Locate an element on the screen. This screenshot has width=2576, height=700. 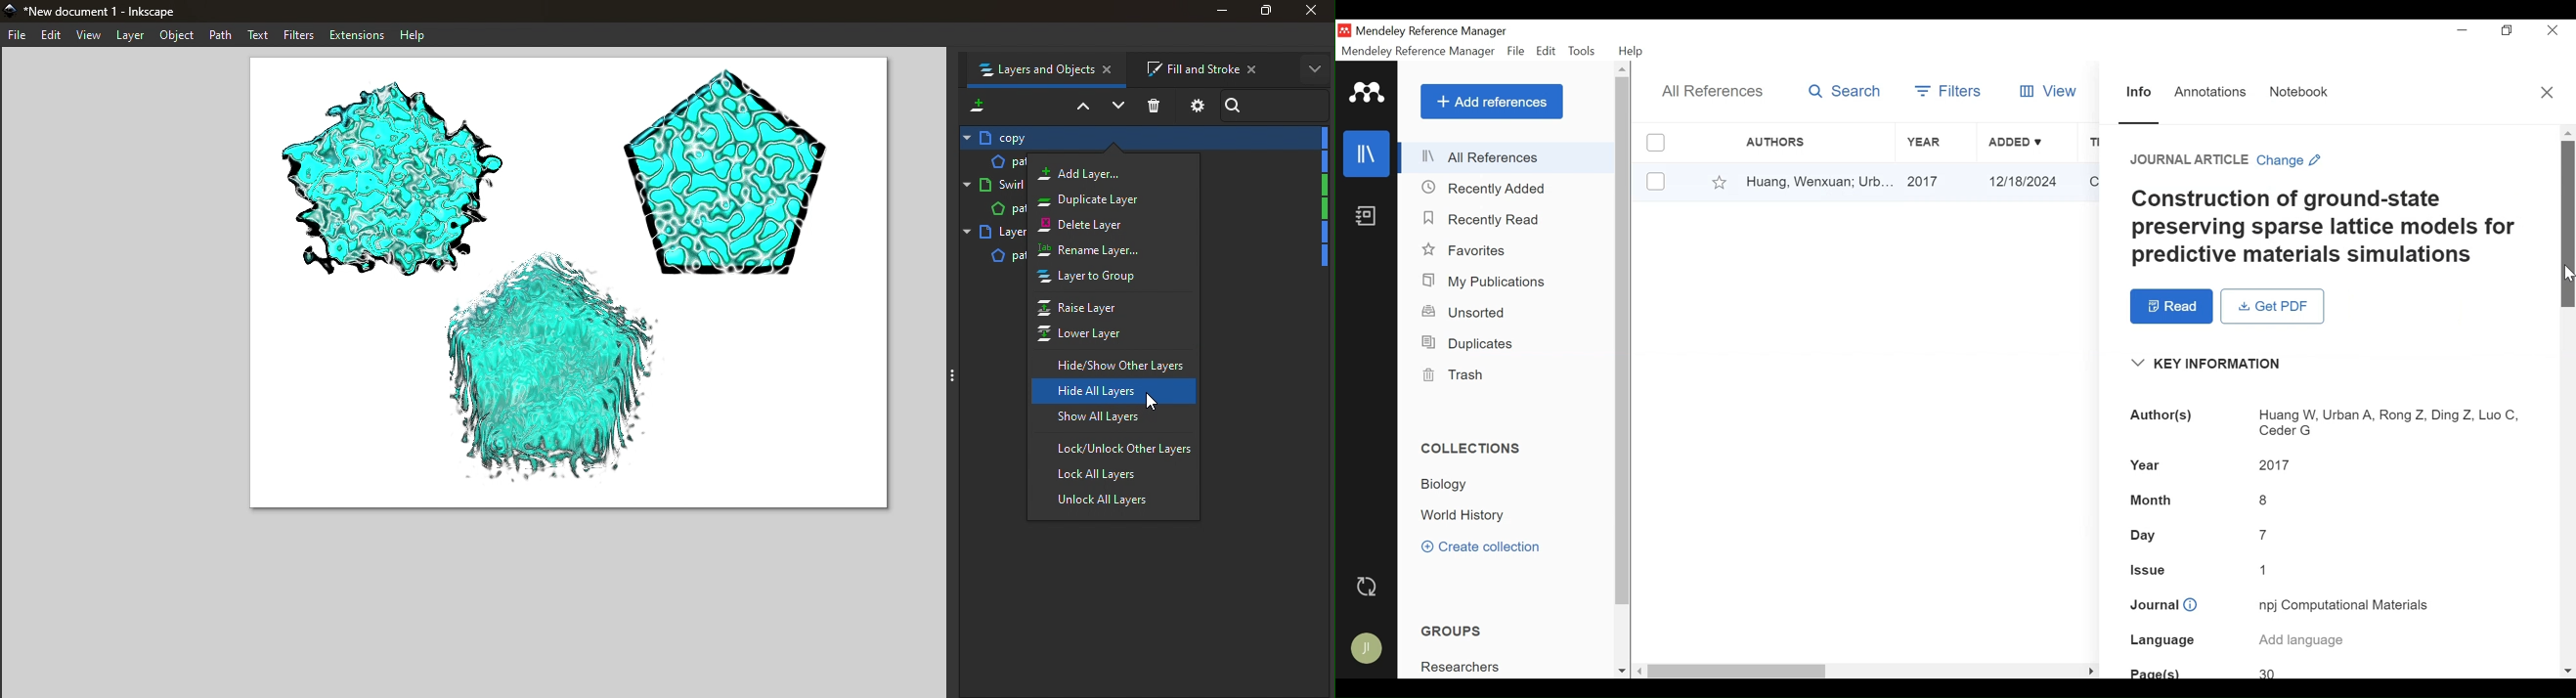
cursor is located at coordinates (1155, 401).